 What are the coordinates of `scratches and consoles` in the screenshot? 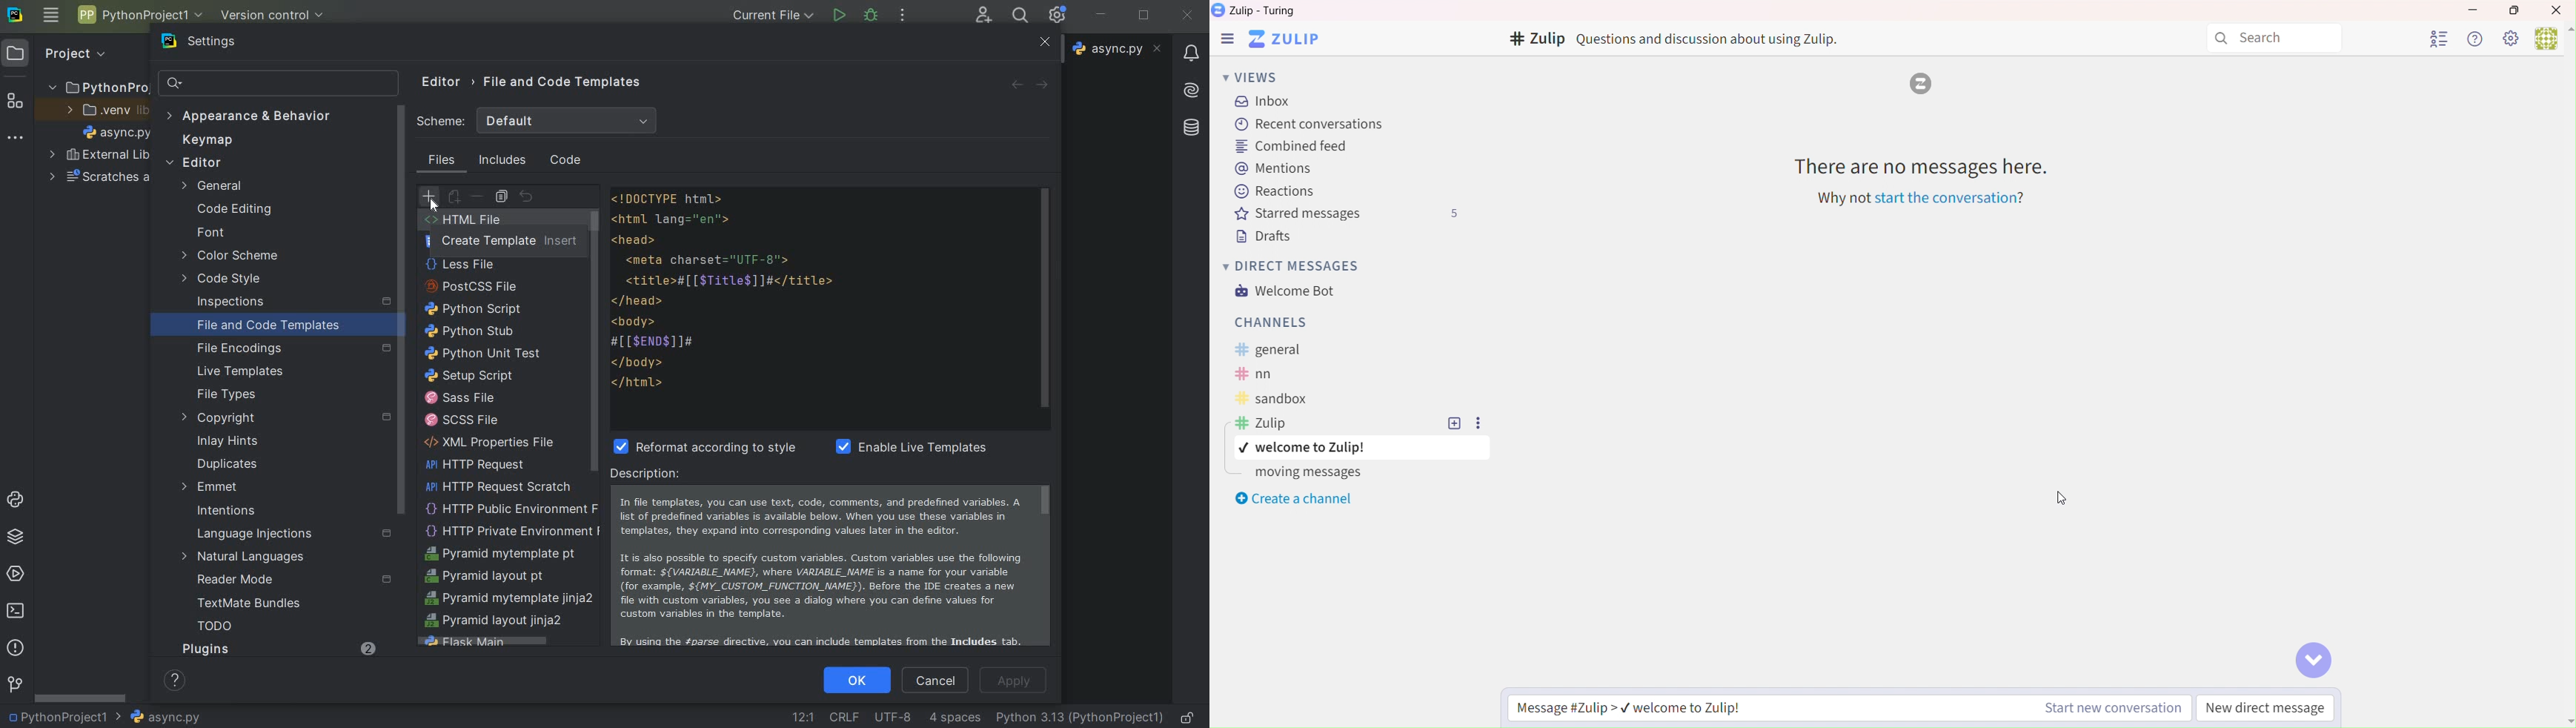 It's located at (108, 178).